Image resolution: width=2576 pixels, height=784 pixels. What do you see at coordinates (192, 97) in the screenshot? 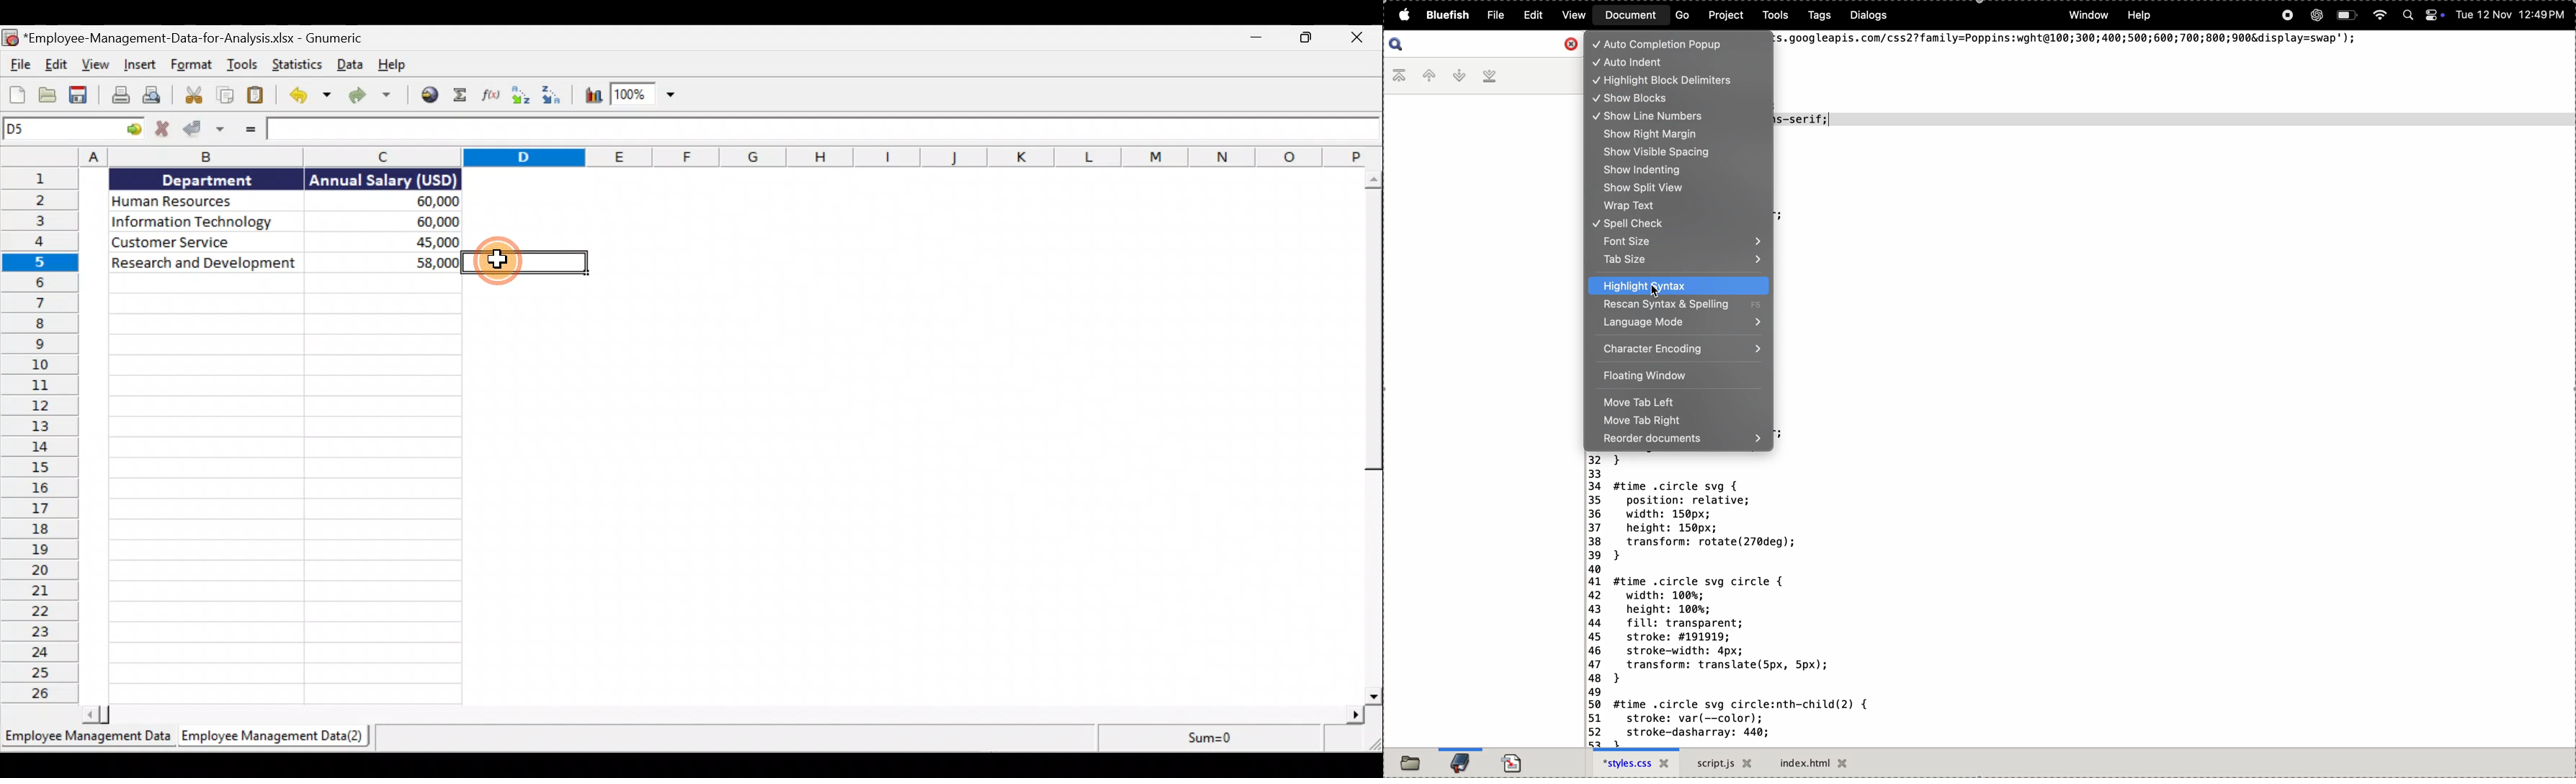
I see `Cut selection` at bounding box center [192, 97].